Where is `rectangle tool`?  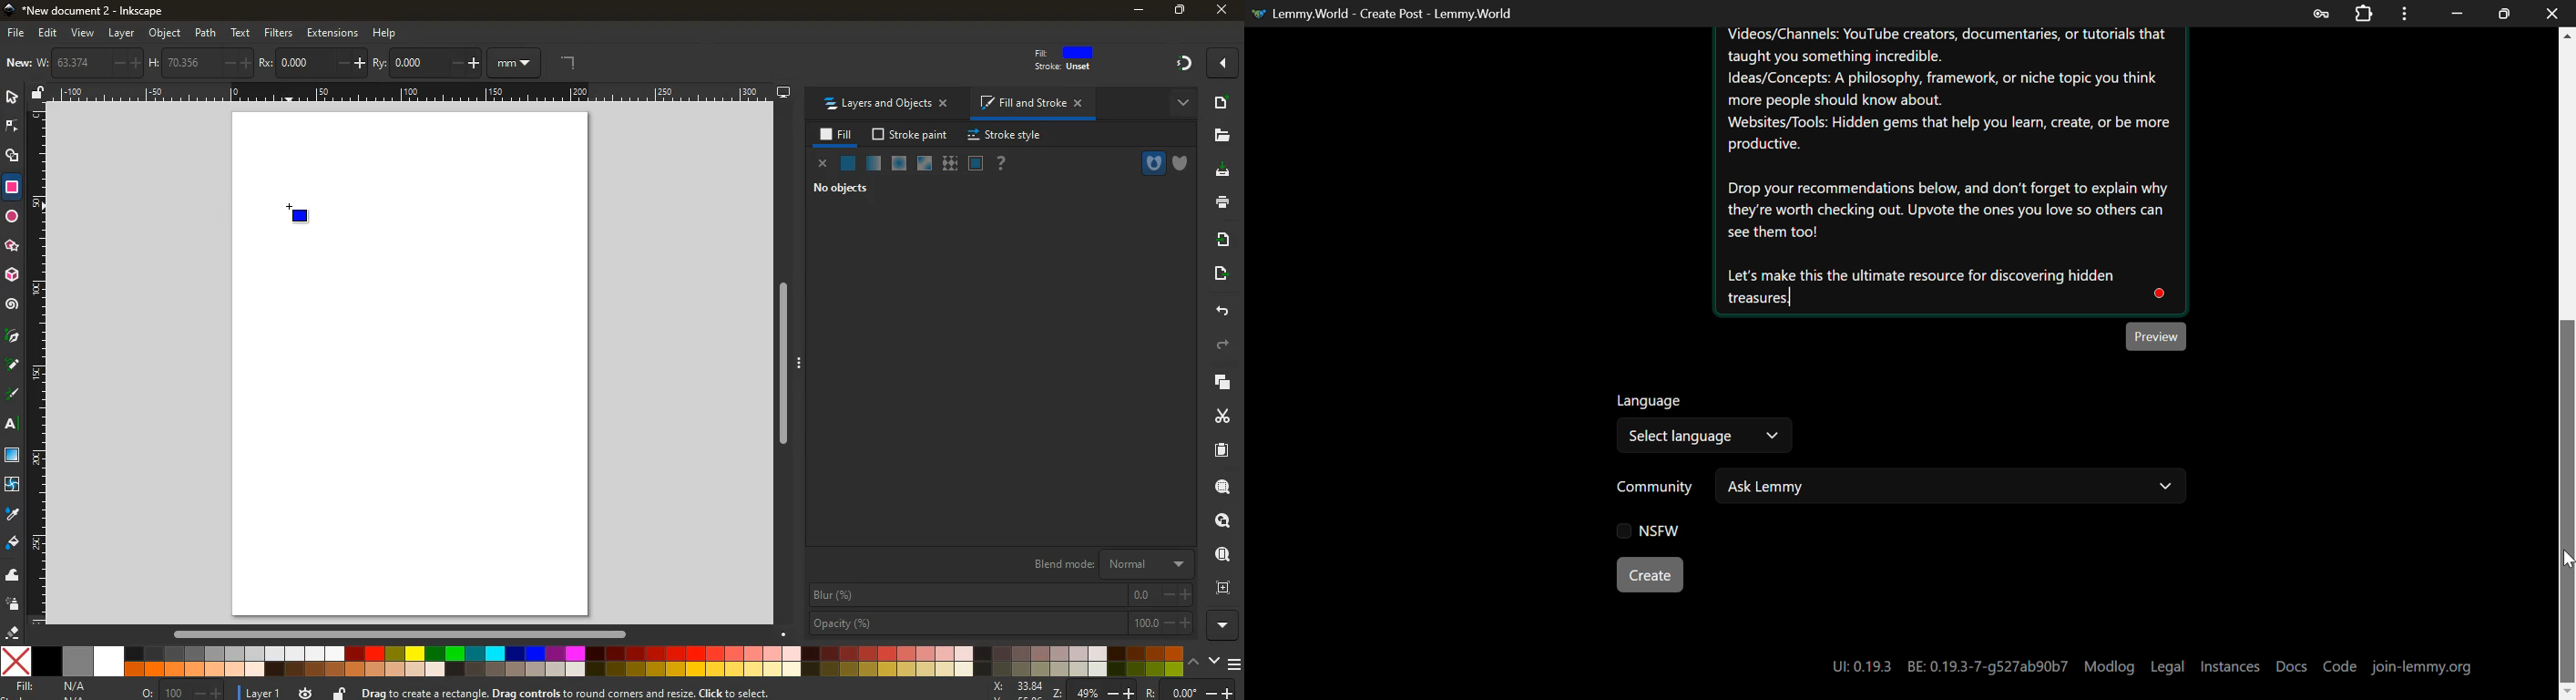 rectangle tool is located at coordinates (14, 190).